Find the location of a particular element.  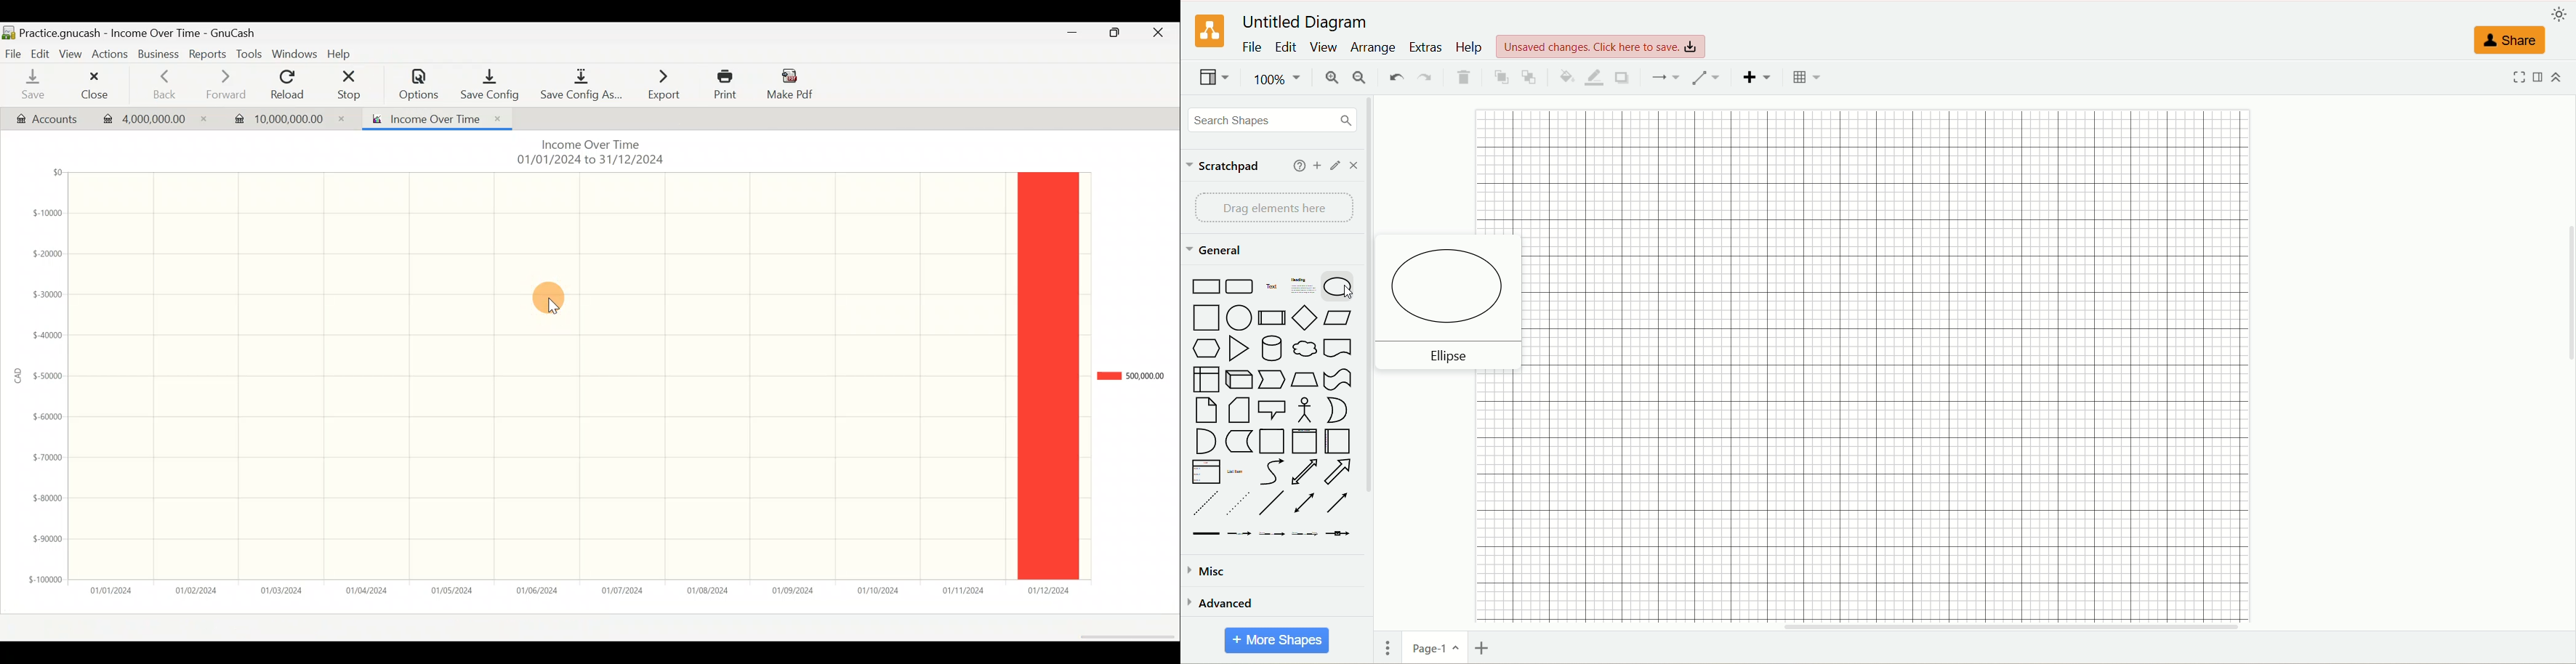

document is located at coordinates (1340, 348).